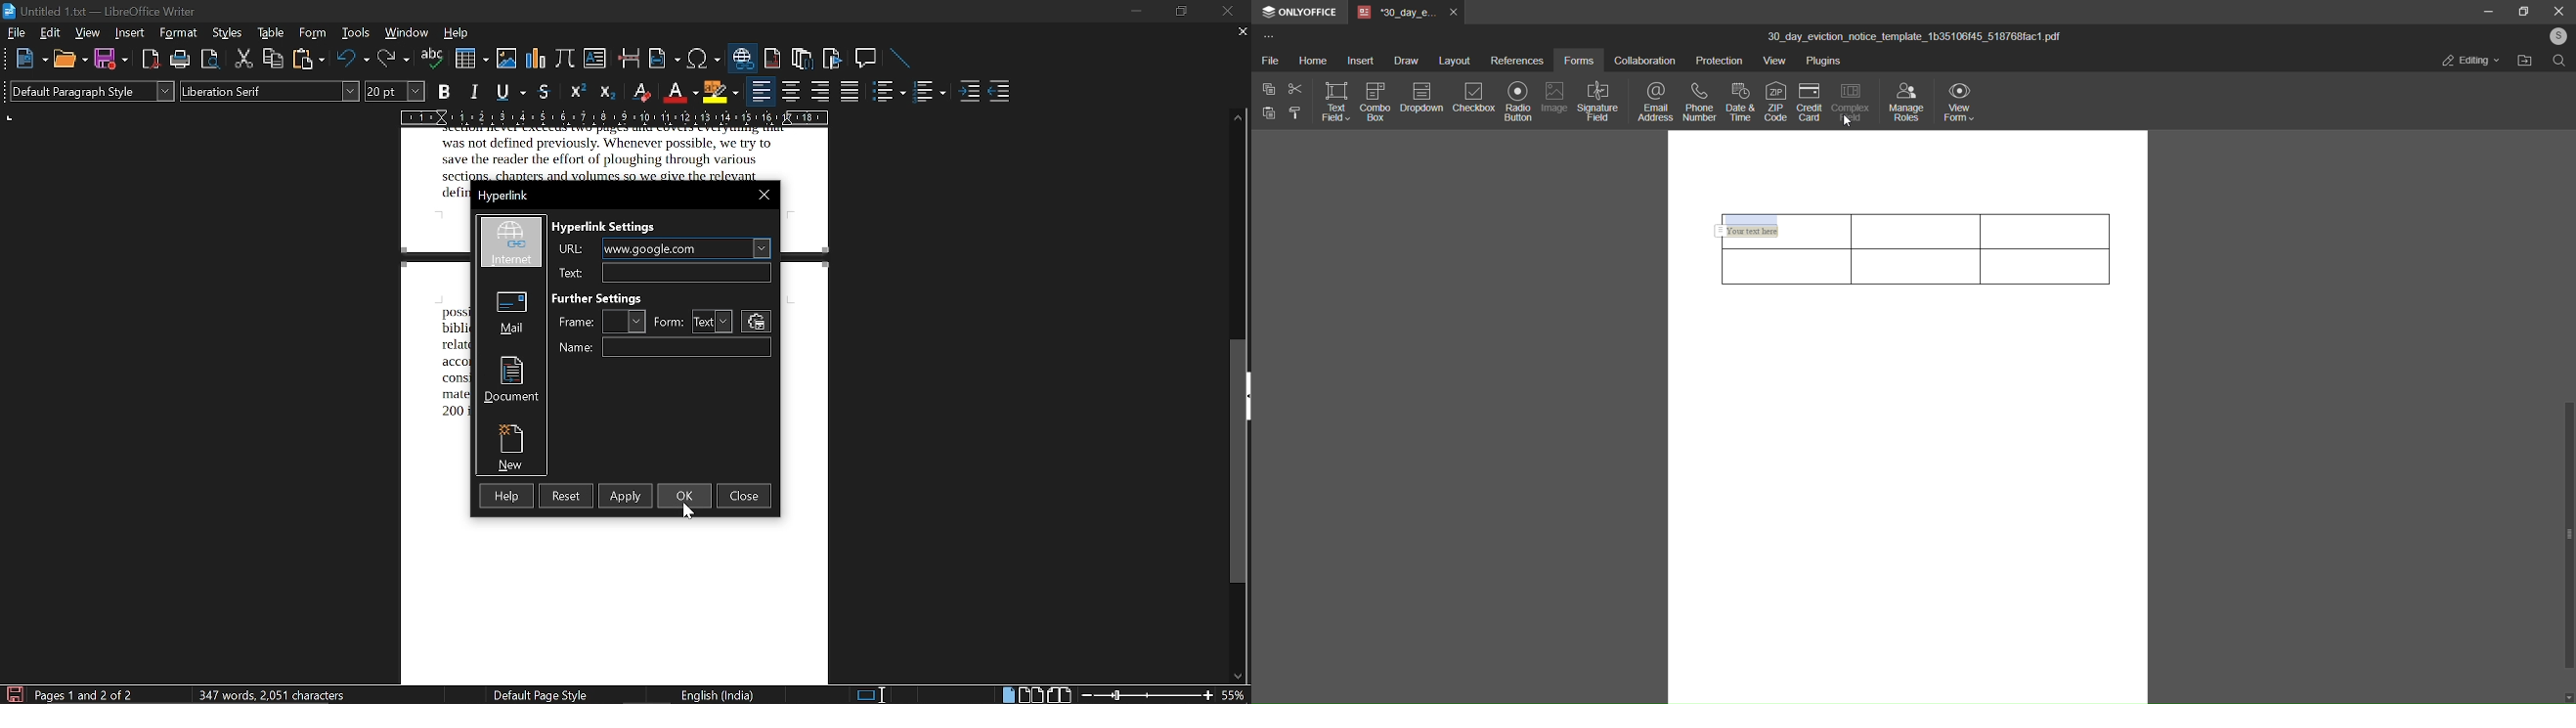 The height and width of the screenshot is (728, 2576). Describe the element at coordinates (685, 346) in the screenshot. I see `name` at that location.